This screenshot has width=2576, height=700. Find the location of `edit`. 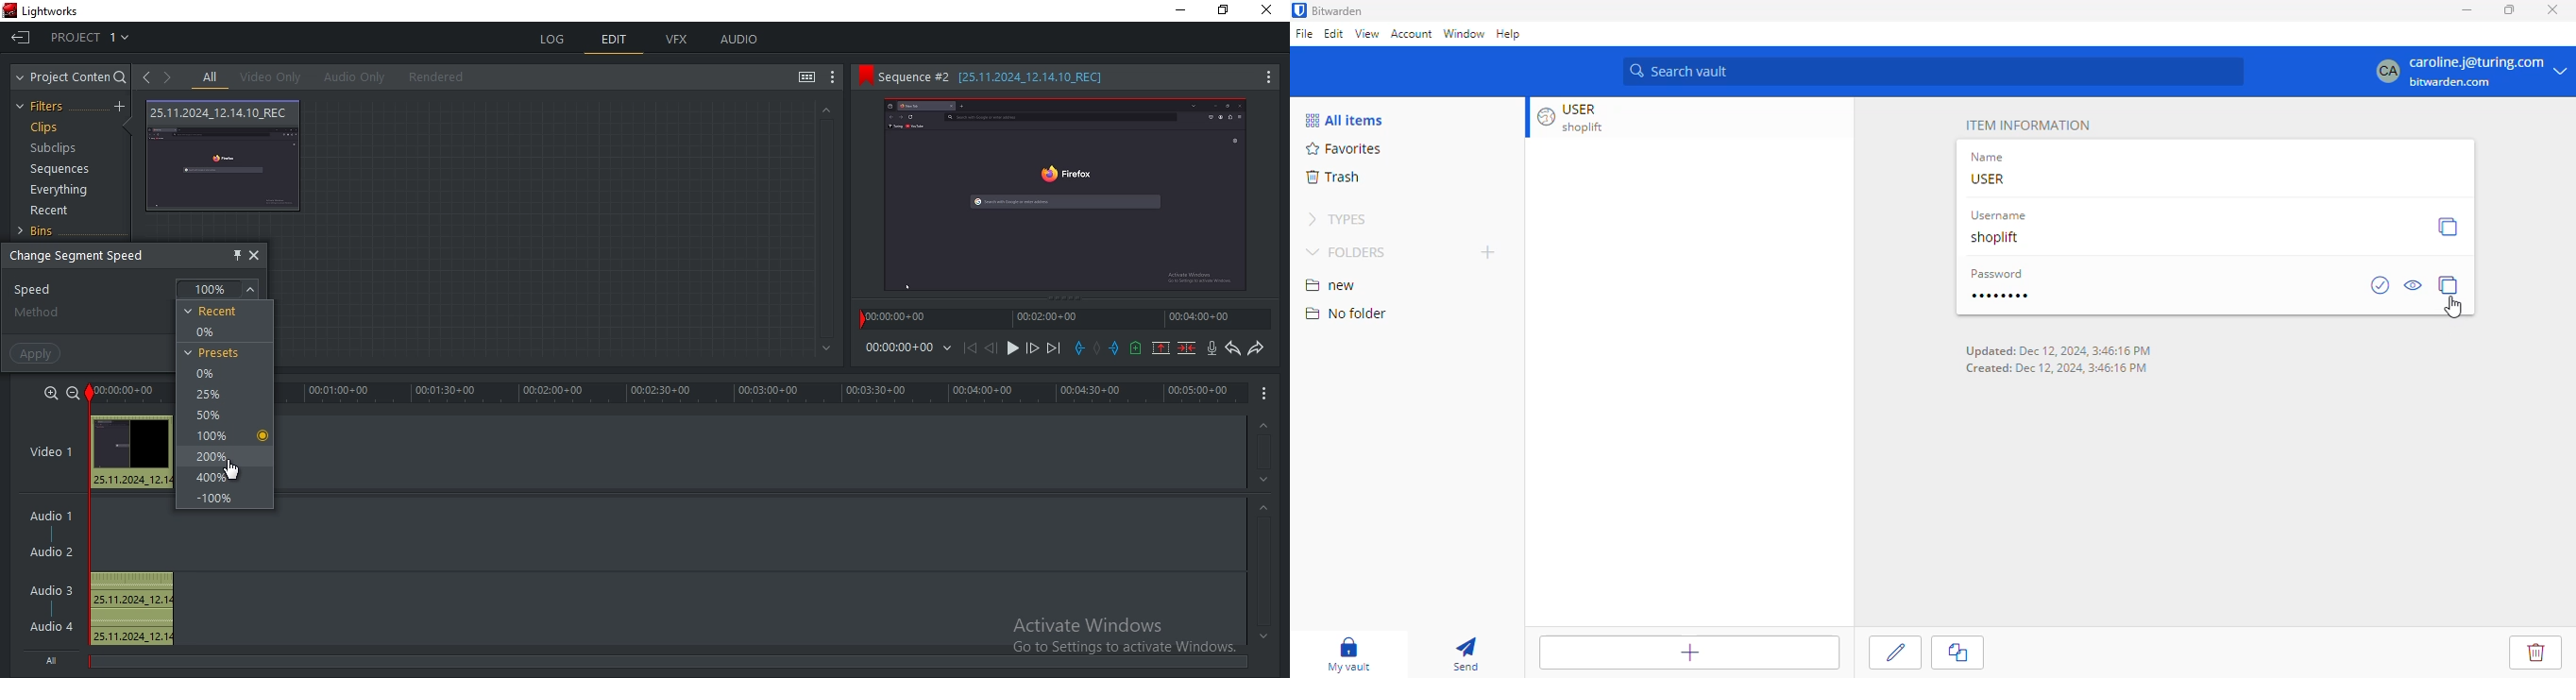

edit is located at coordinates (1334, 33).